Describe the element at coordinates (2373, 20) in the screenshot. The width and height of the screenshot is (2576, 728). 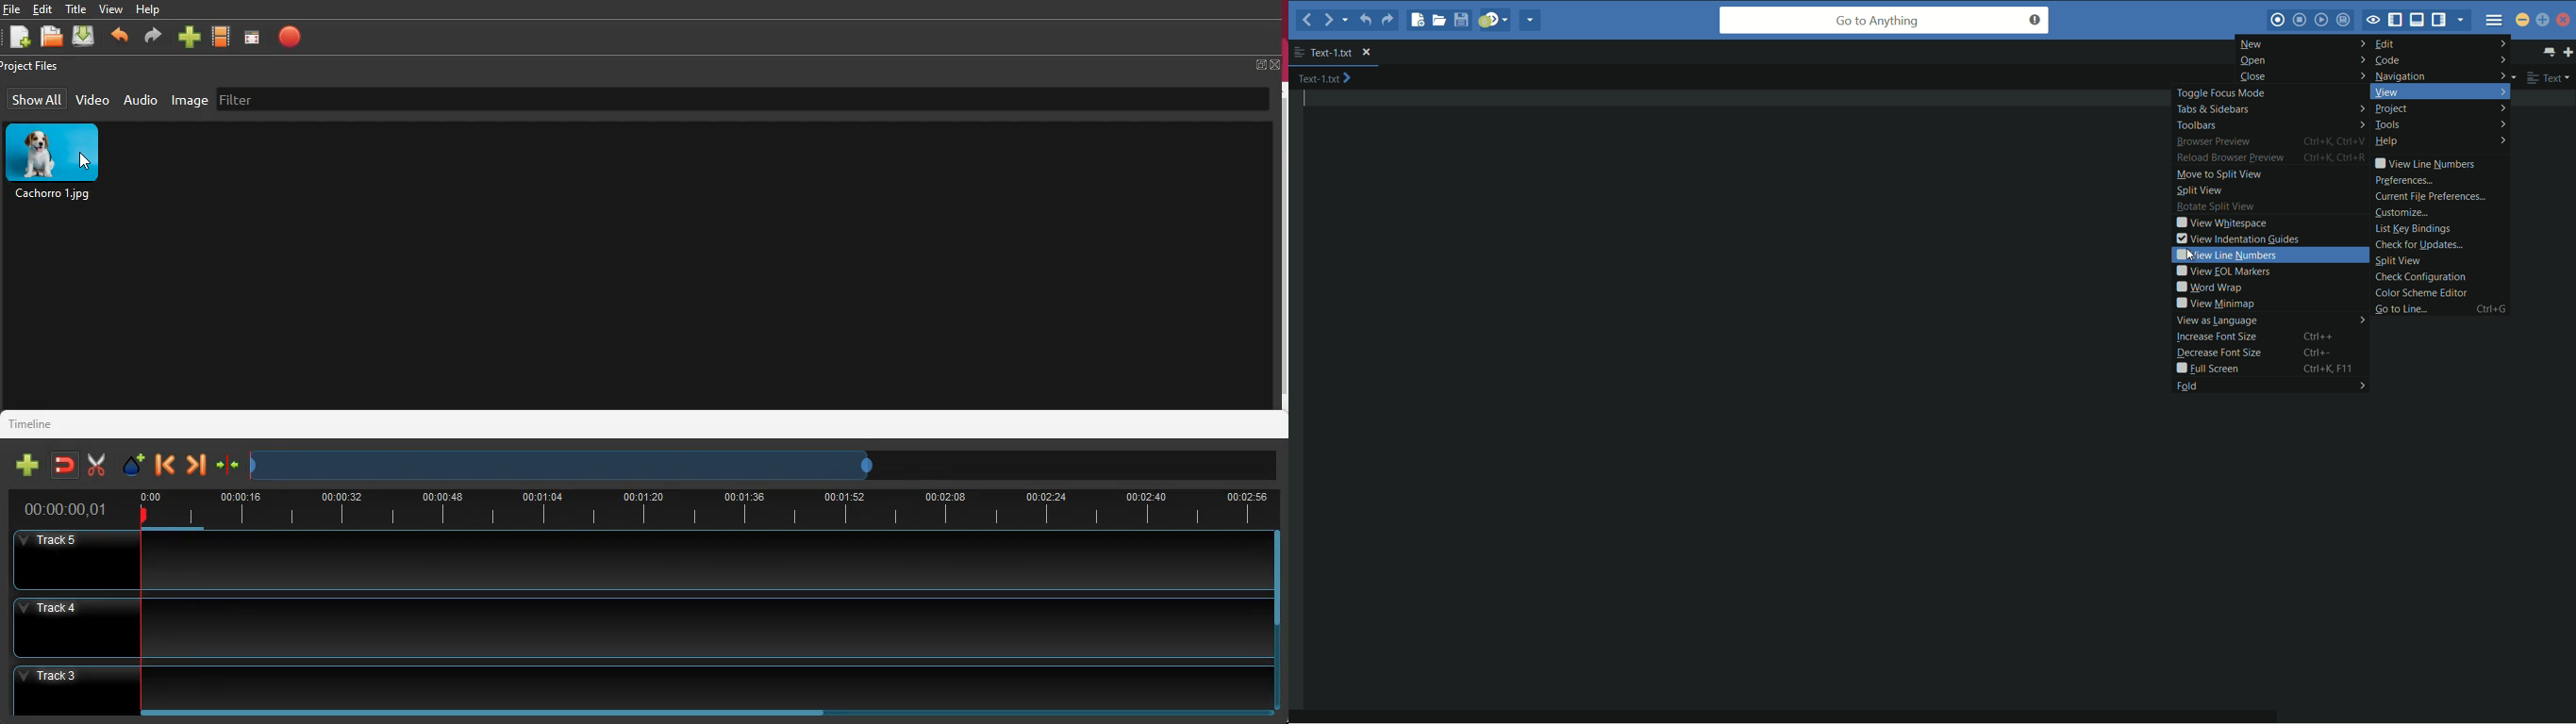
I see `toggle focus mode` at that location.